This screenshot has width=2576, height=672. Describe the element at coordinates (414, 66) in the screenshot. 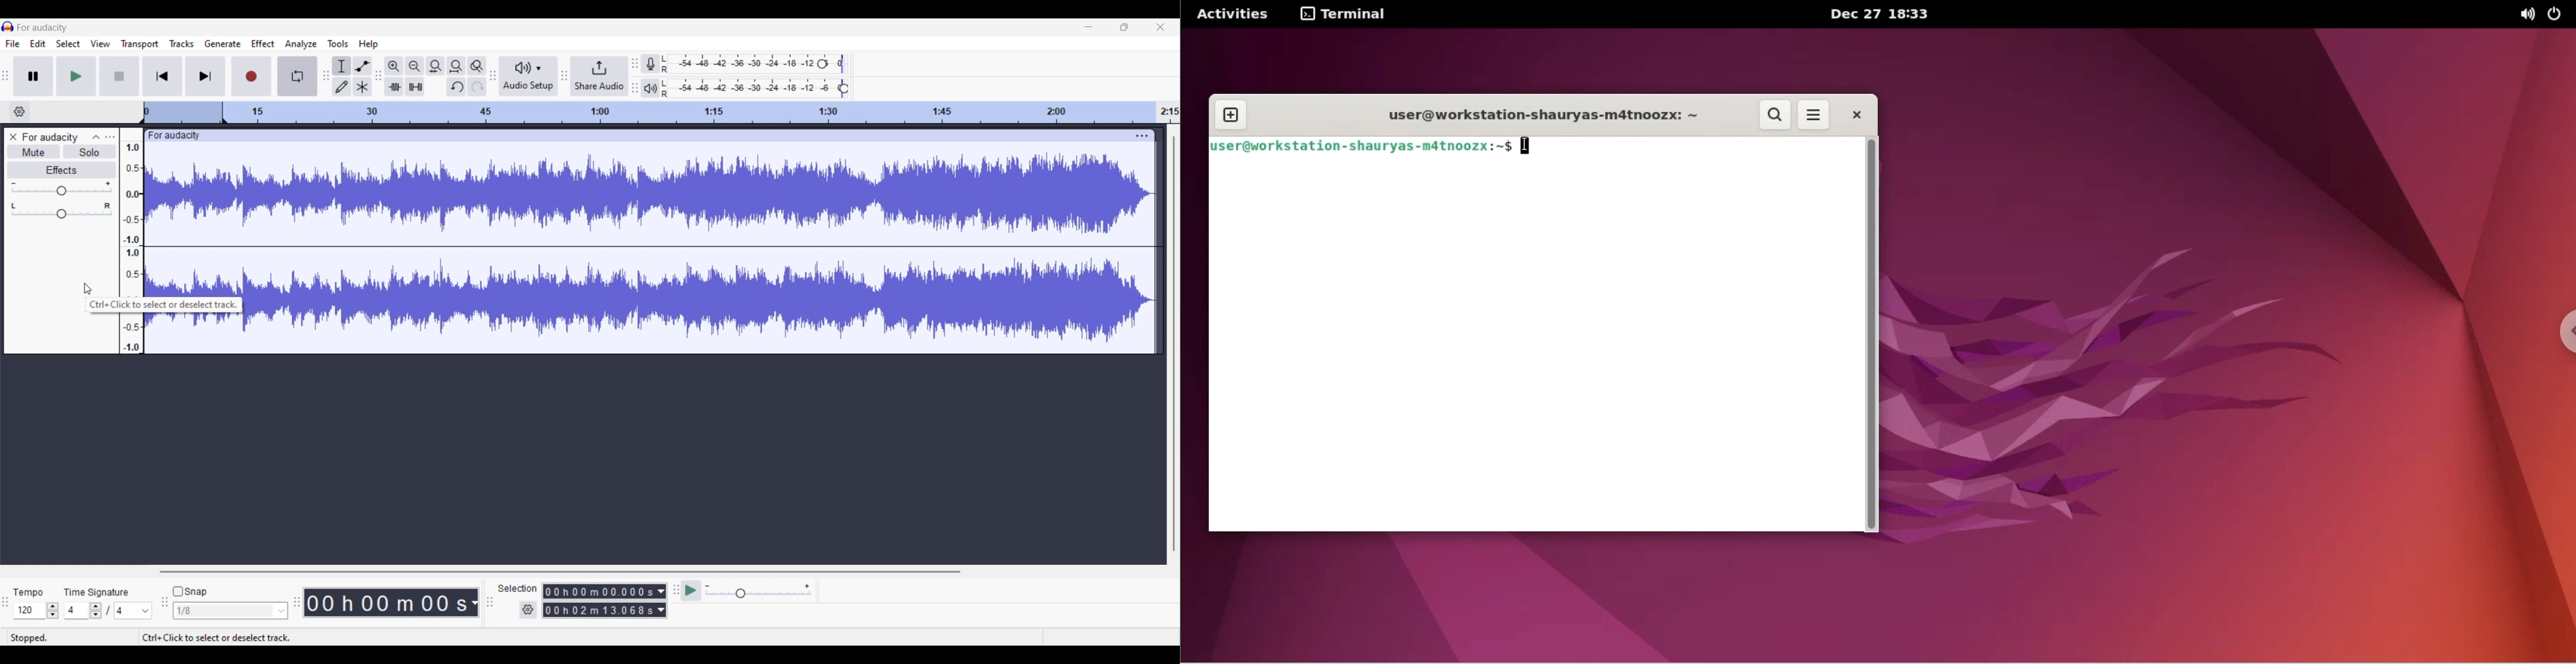

I see `Zoom out` at that location.